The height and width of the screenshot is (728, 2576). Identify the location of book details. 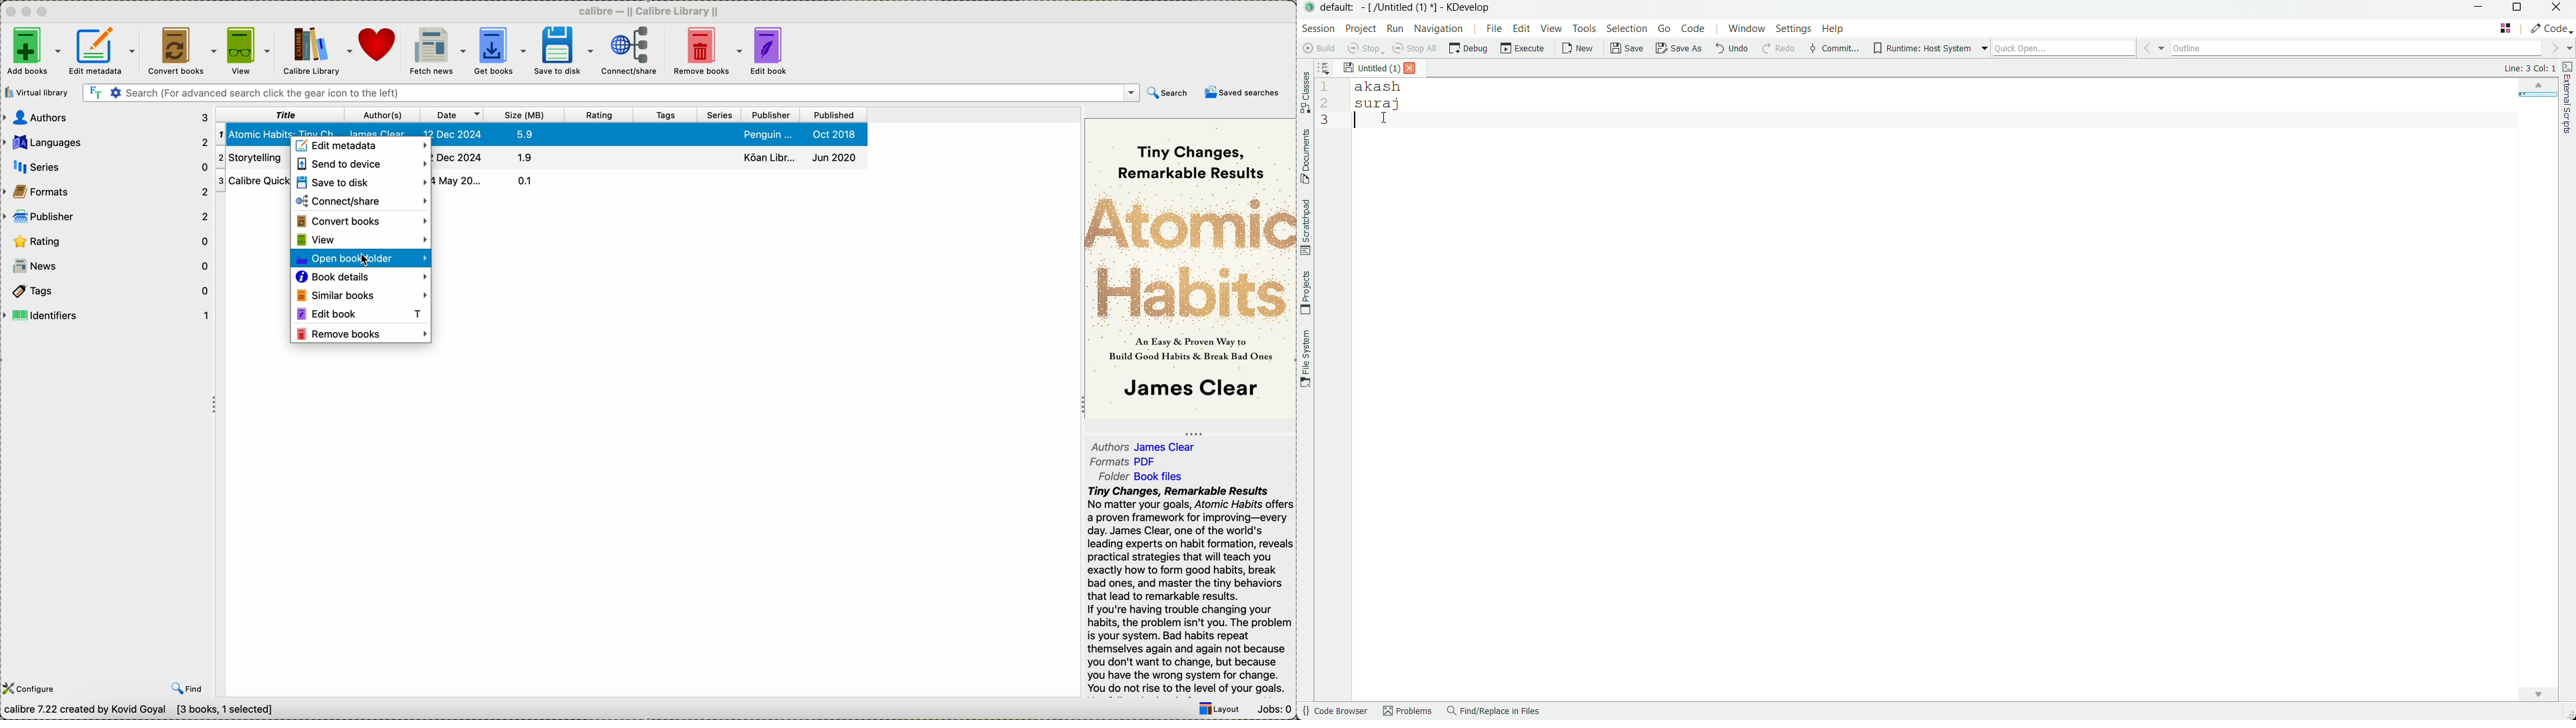
(361, 277).